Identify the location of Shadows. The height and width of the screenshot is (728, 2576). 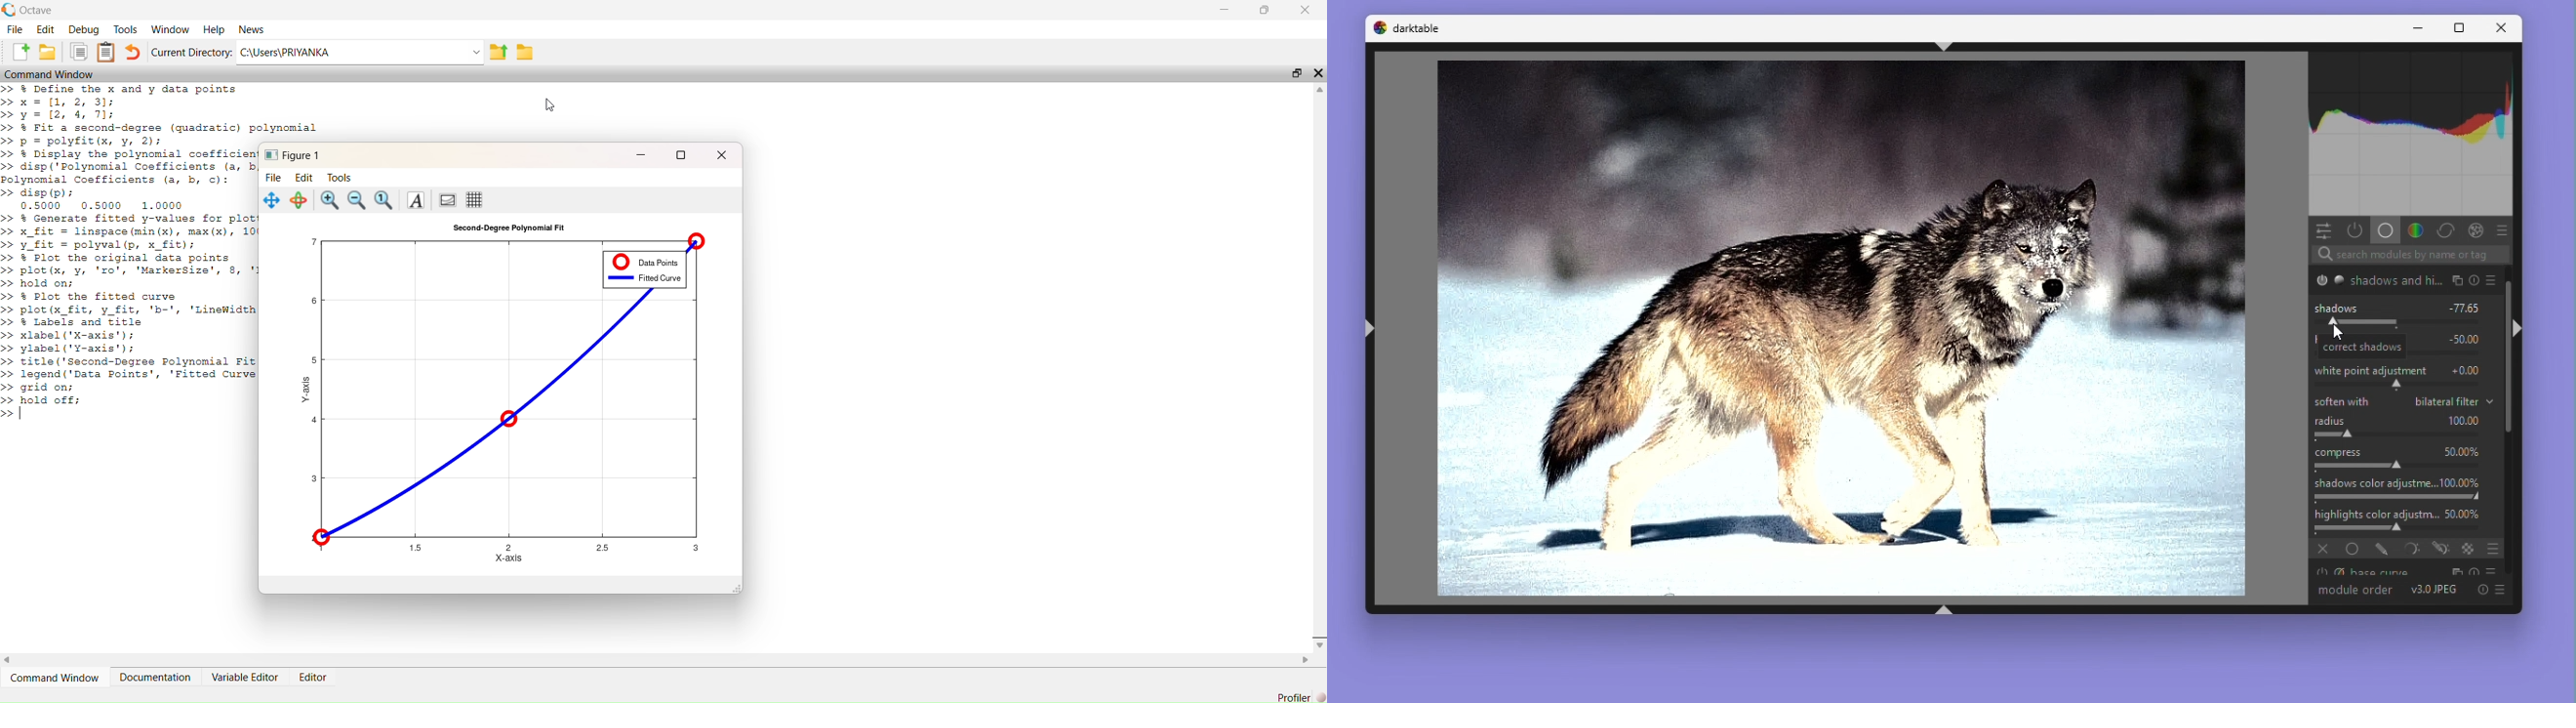
(2337, 307).